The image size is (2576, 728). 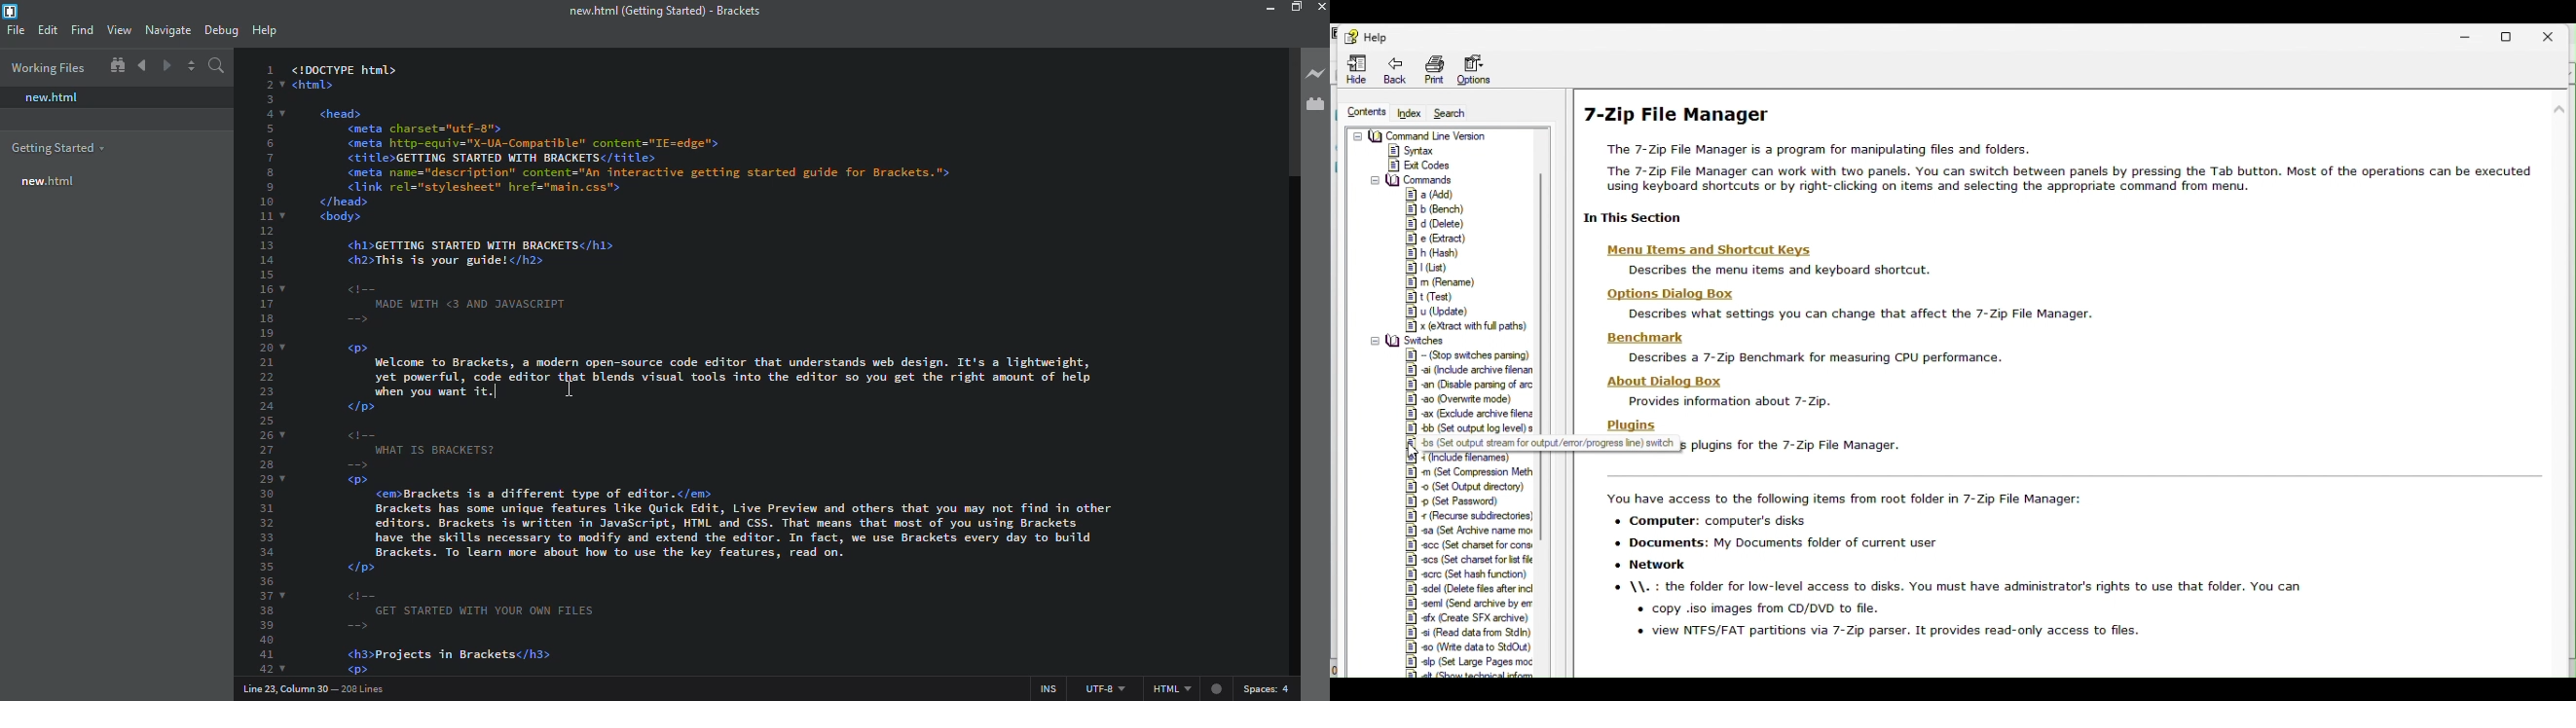 I want to click on describes a 7-Zip Benchmark for measuring CPU performance., so click(x=1818, y=357).